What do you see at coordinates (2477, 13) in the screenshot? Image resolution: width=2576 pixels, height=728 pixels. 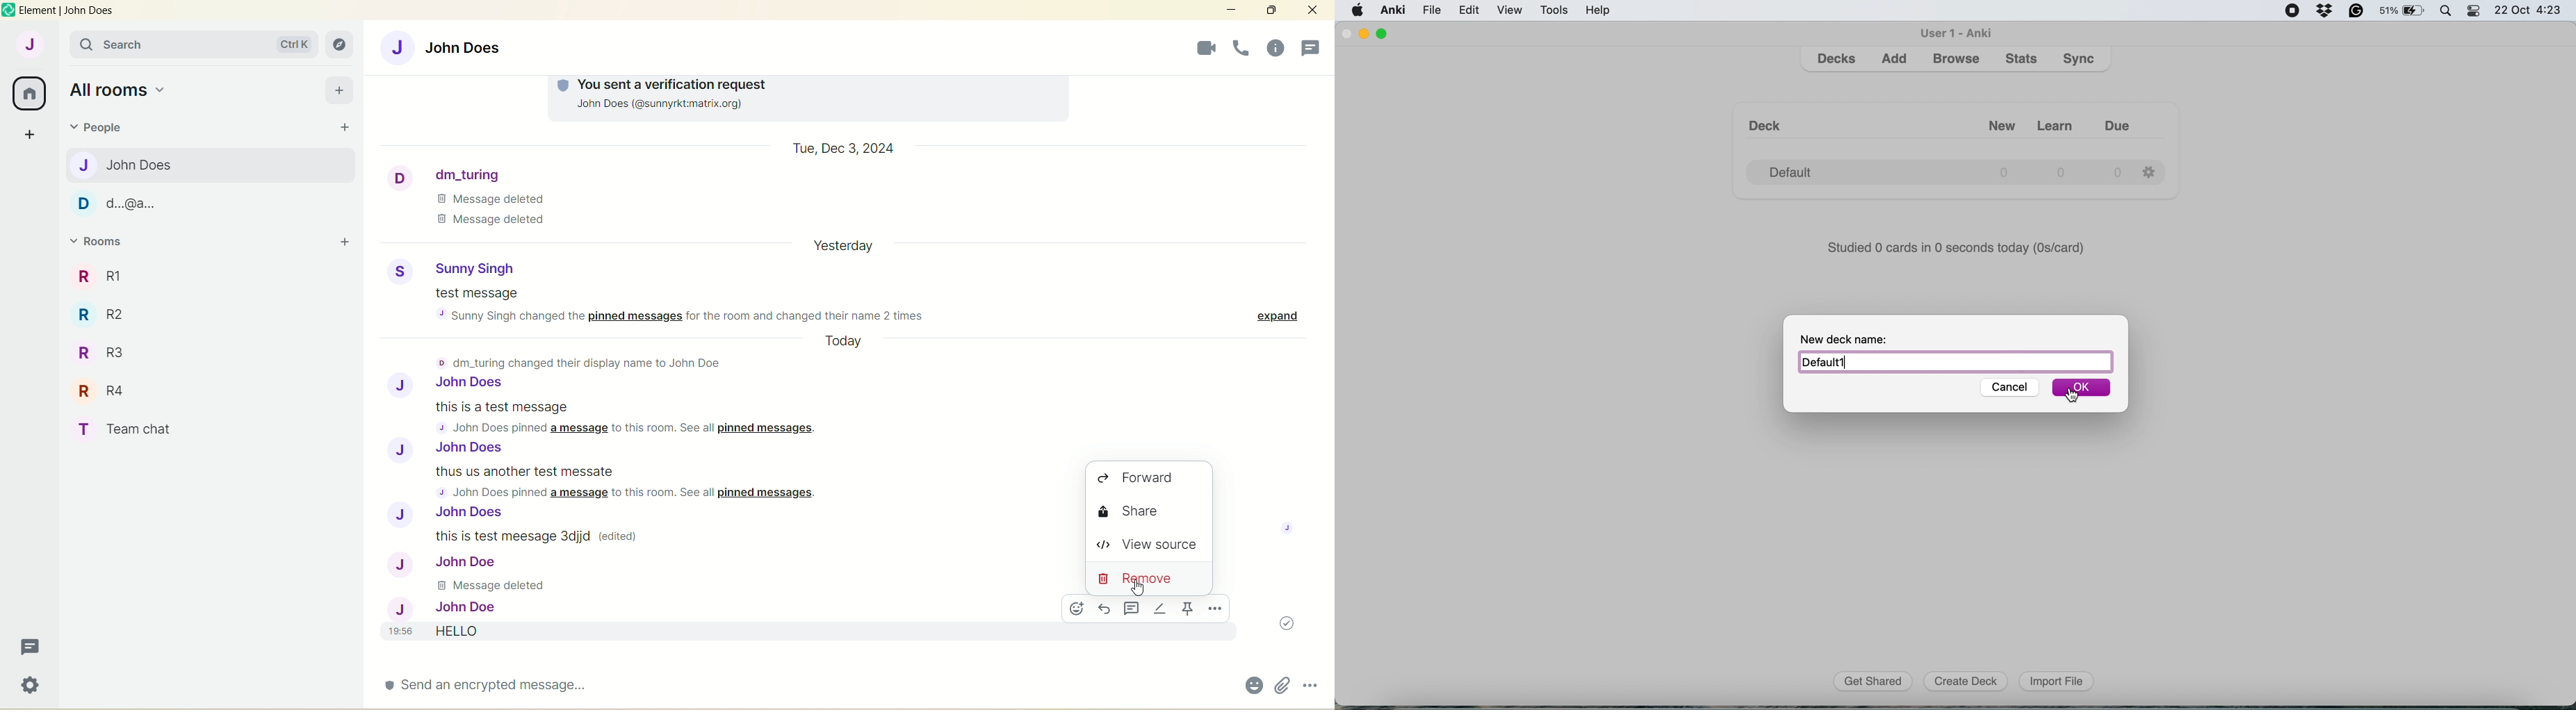 I see `control center` at bounding box center [2477, 13].